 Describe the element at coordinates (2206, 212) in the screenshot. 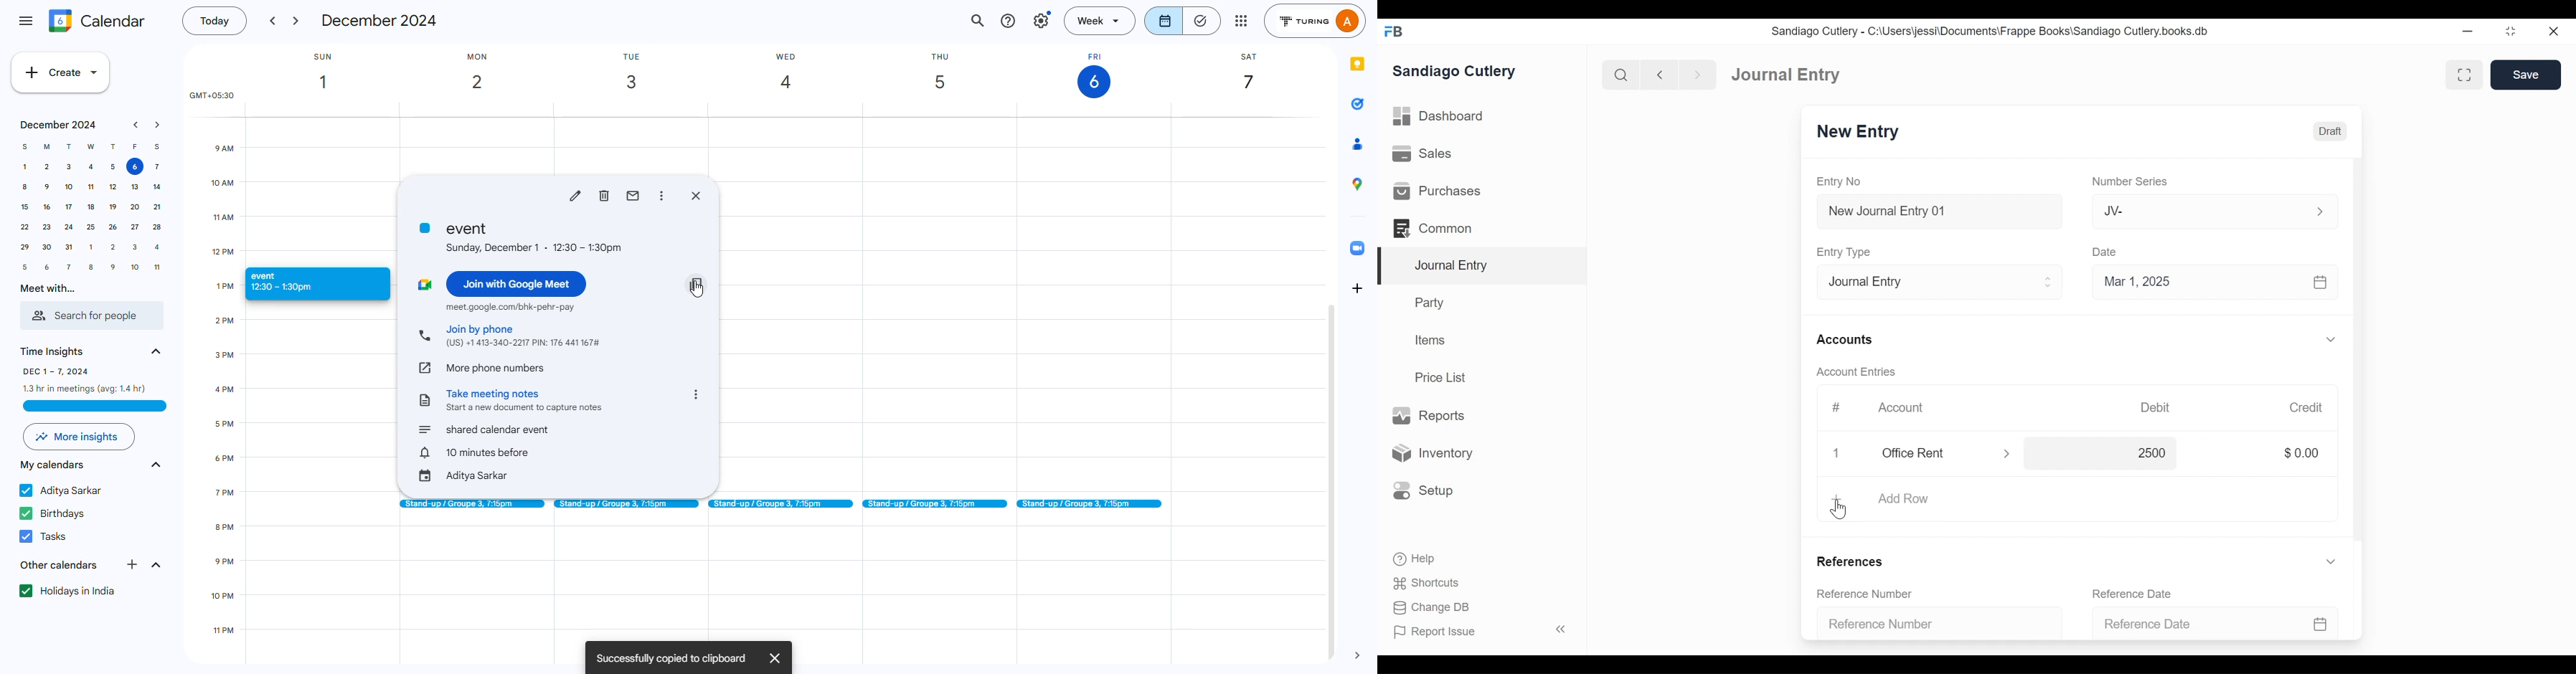

I see `Jv-` at that location.